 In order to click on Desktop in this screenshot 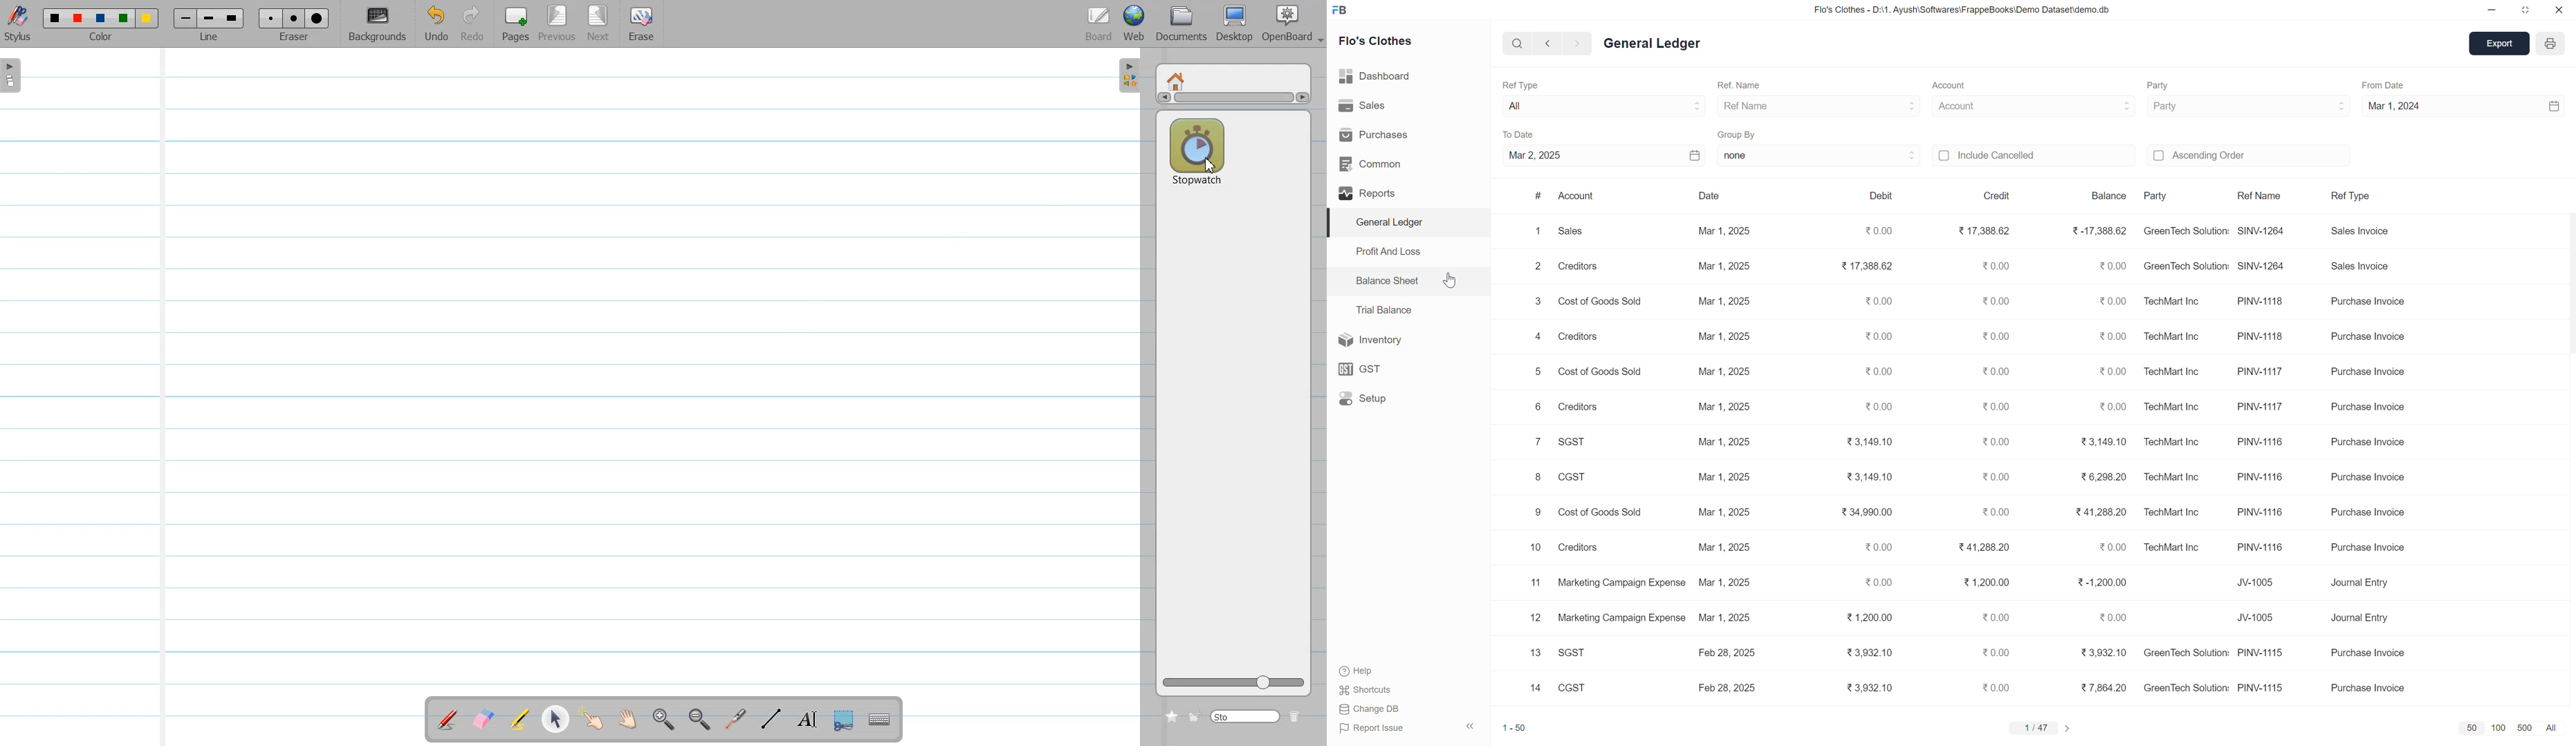, I will do `click(1234, 24)`.